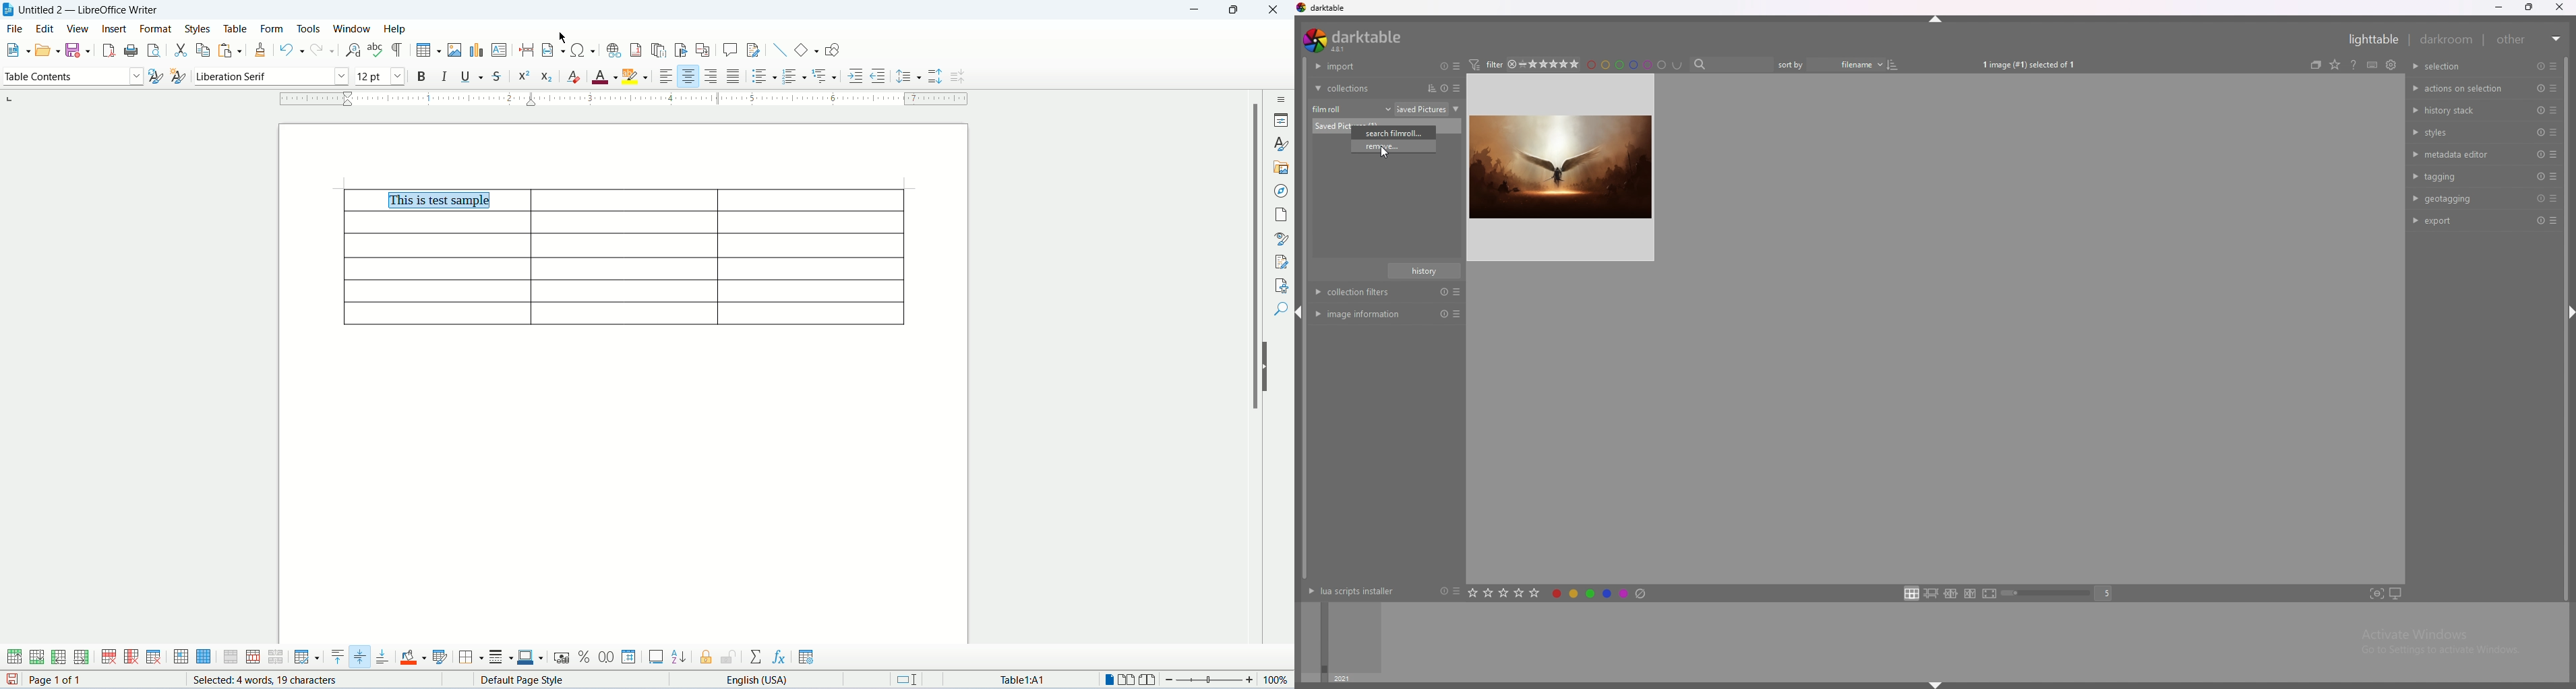  I want to click on find, so click(1282, 309).